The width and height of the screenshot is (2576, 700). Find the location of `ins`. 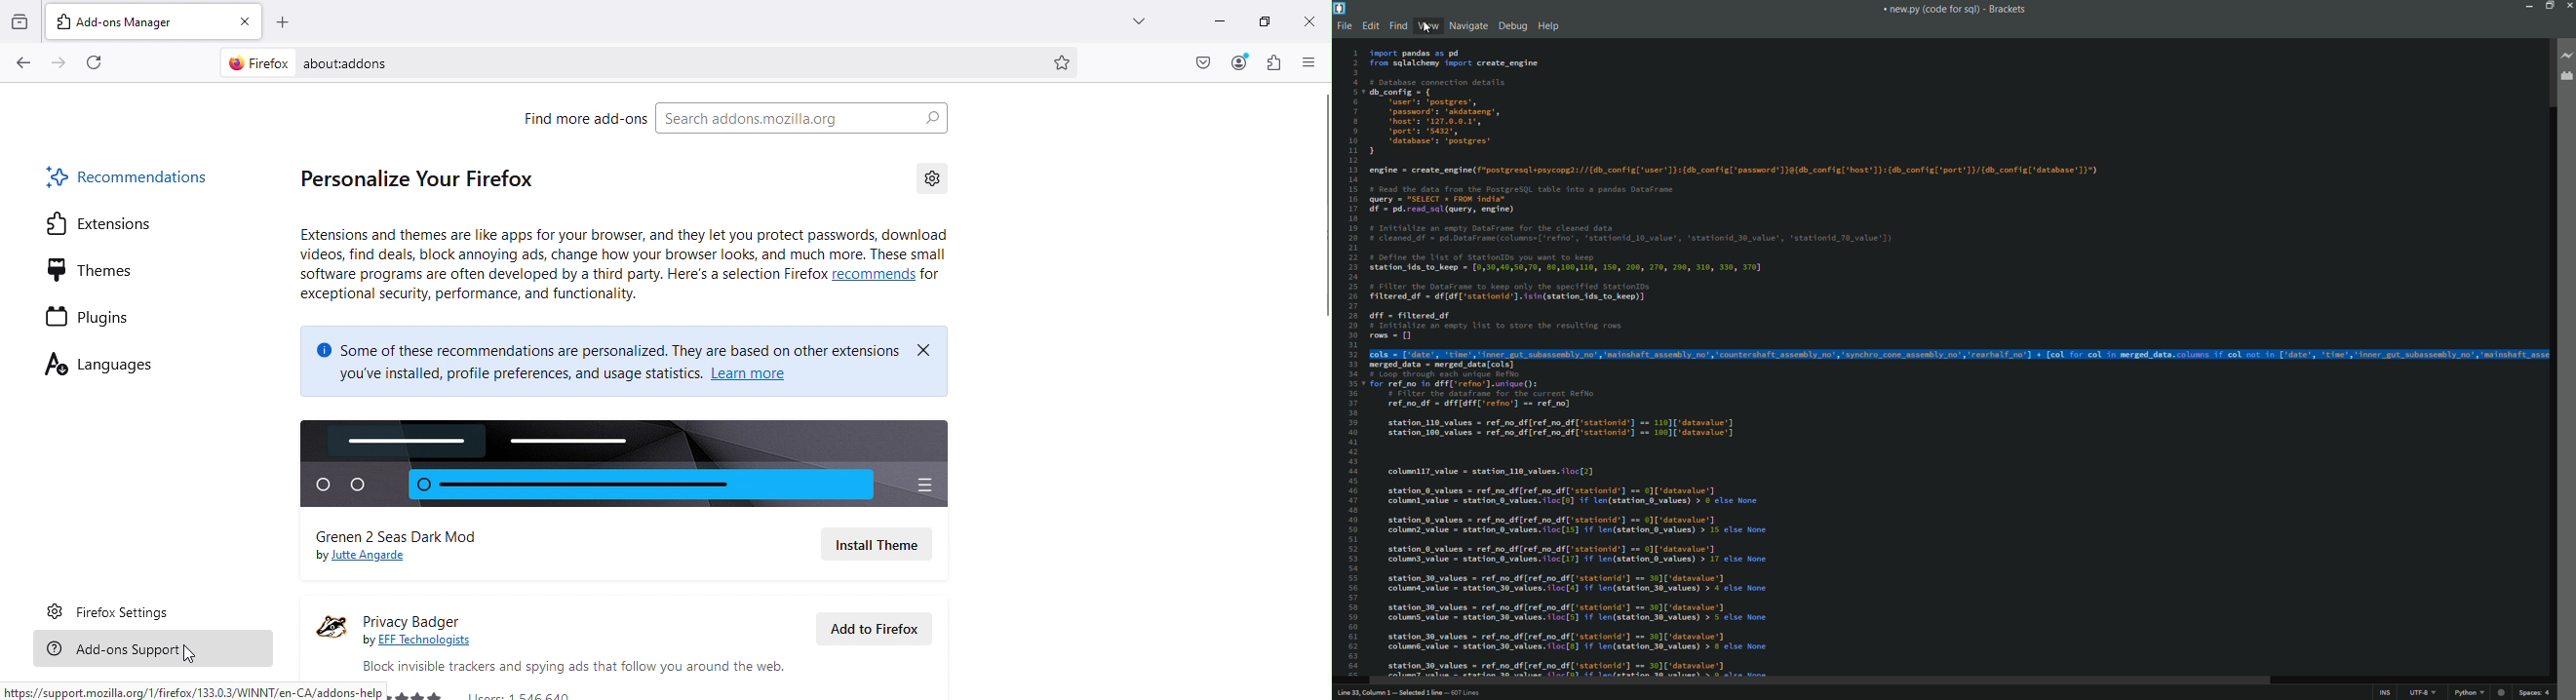

ins is located at coordinates (2385, 694).